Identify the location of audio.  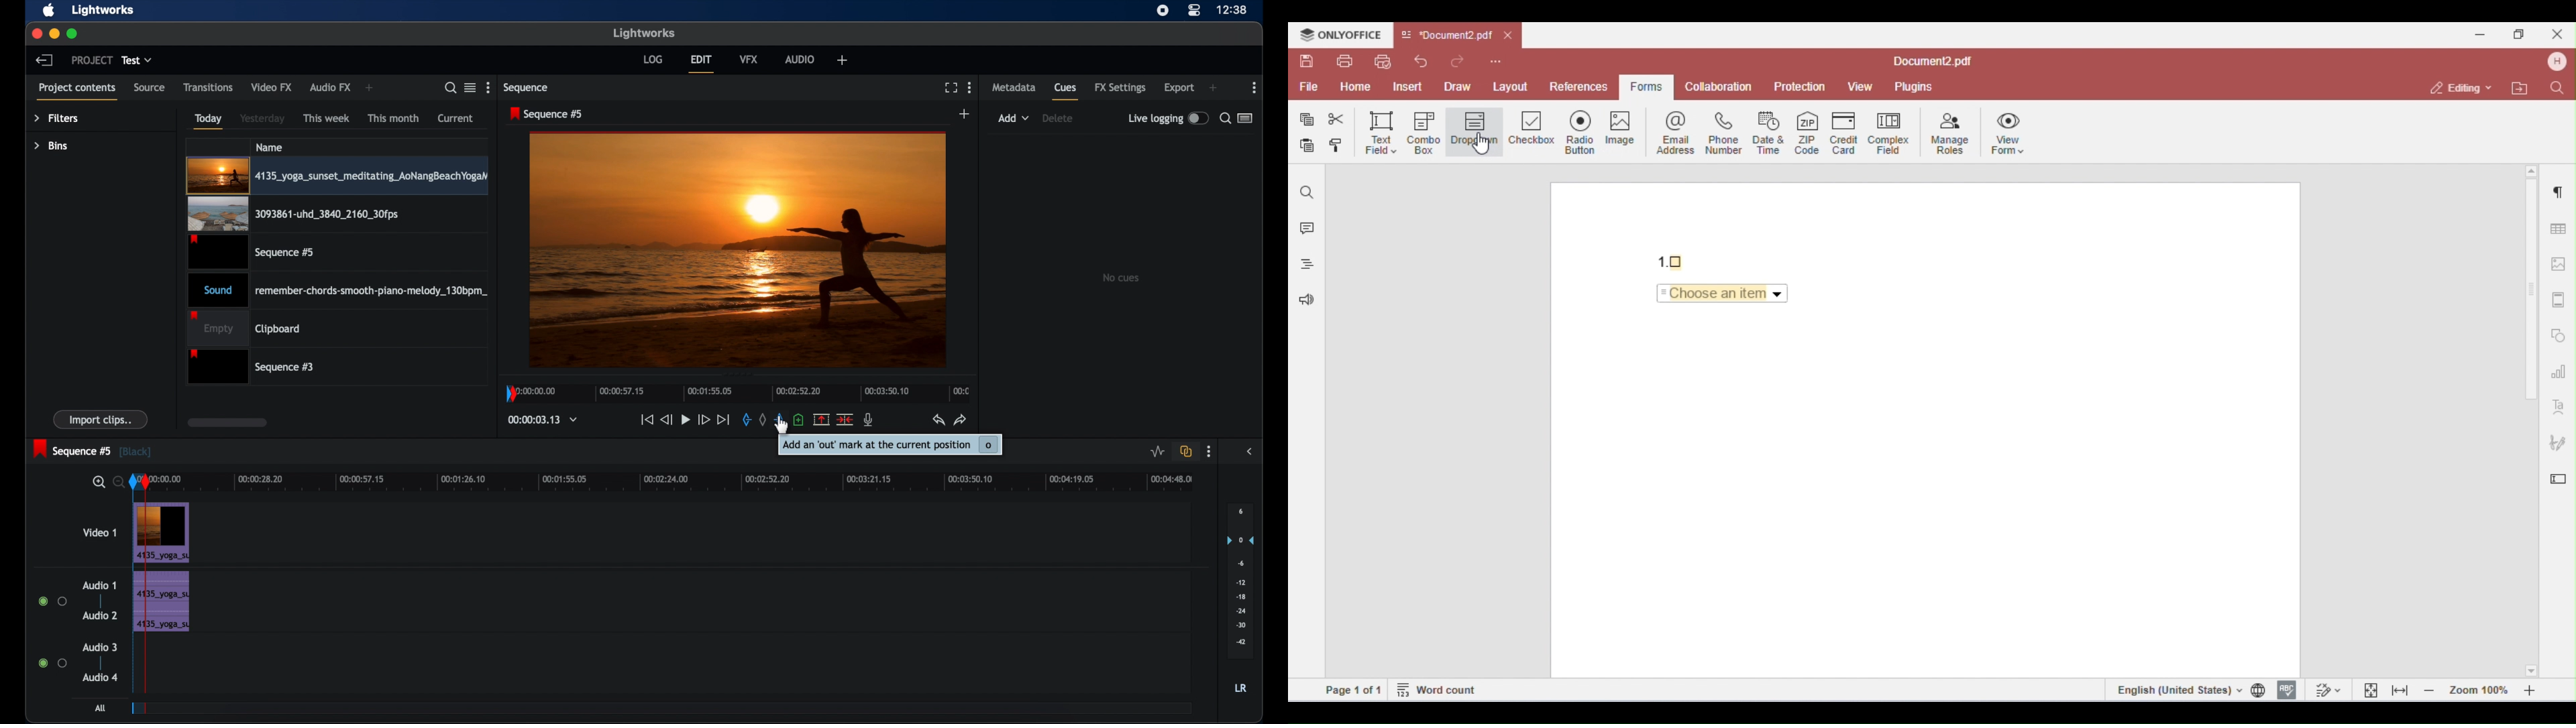
(798, 58).